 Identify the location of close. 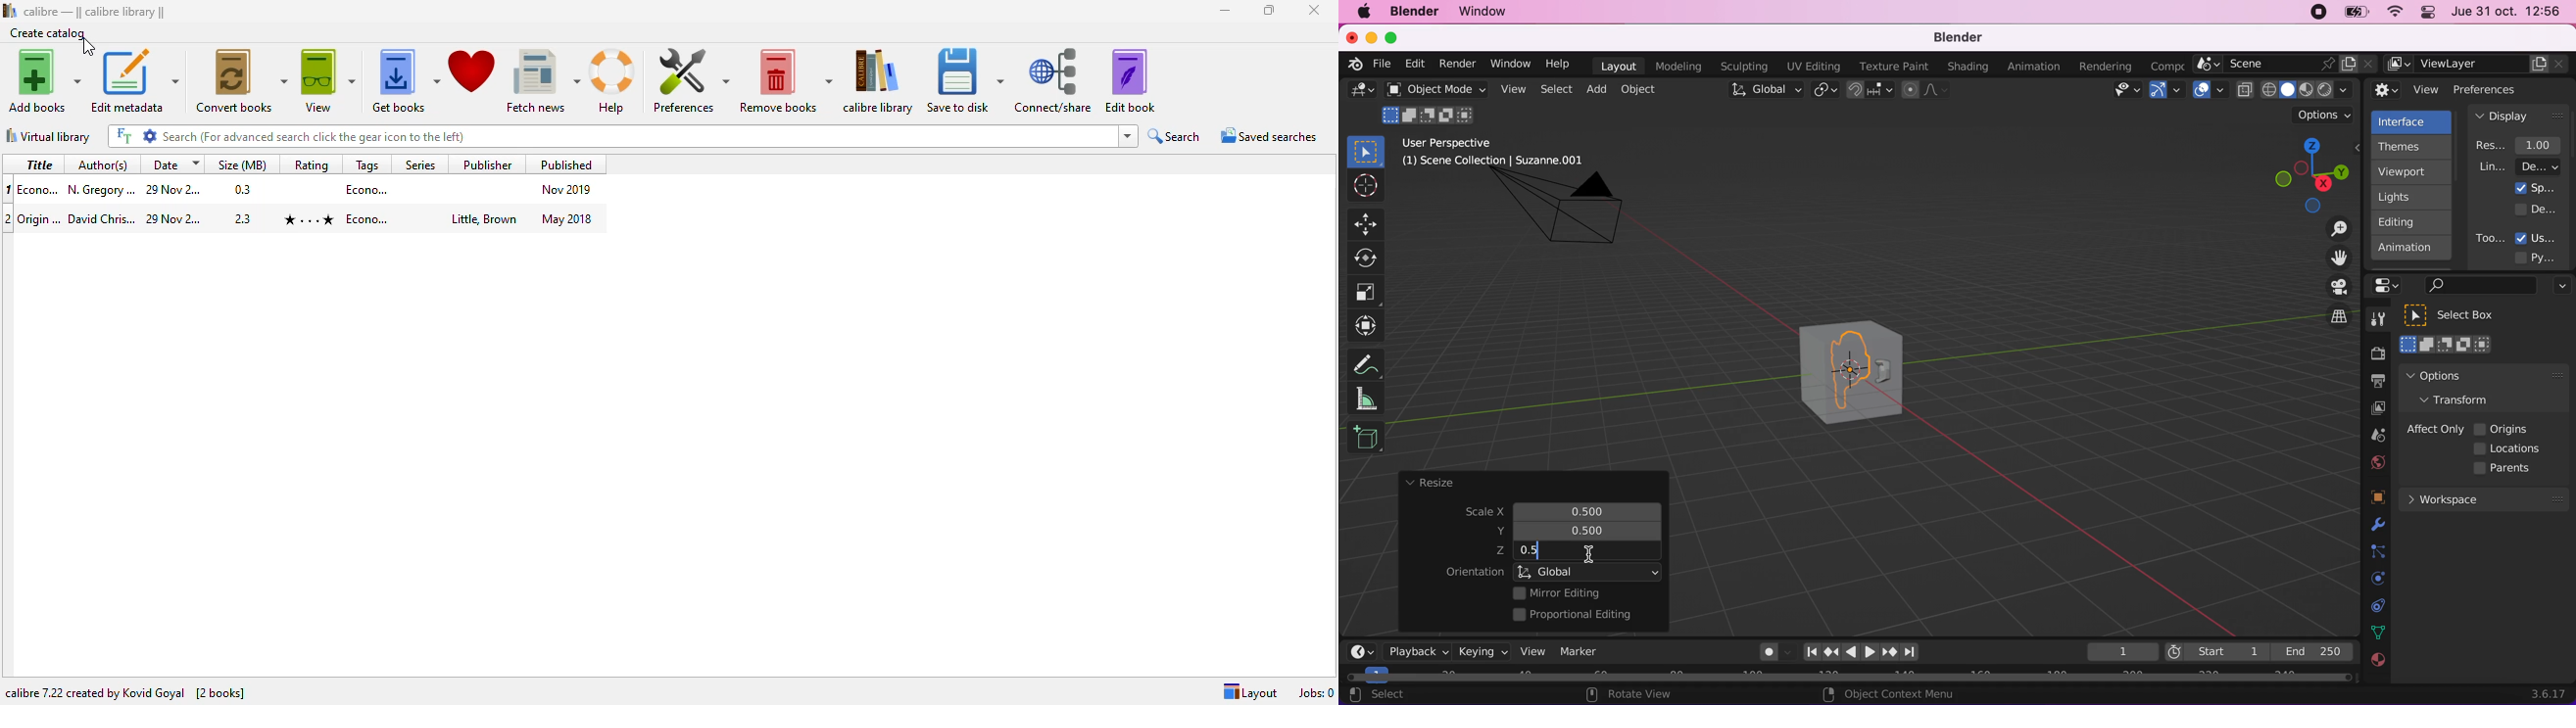
(1351, 37).